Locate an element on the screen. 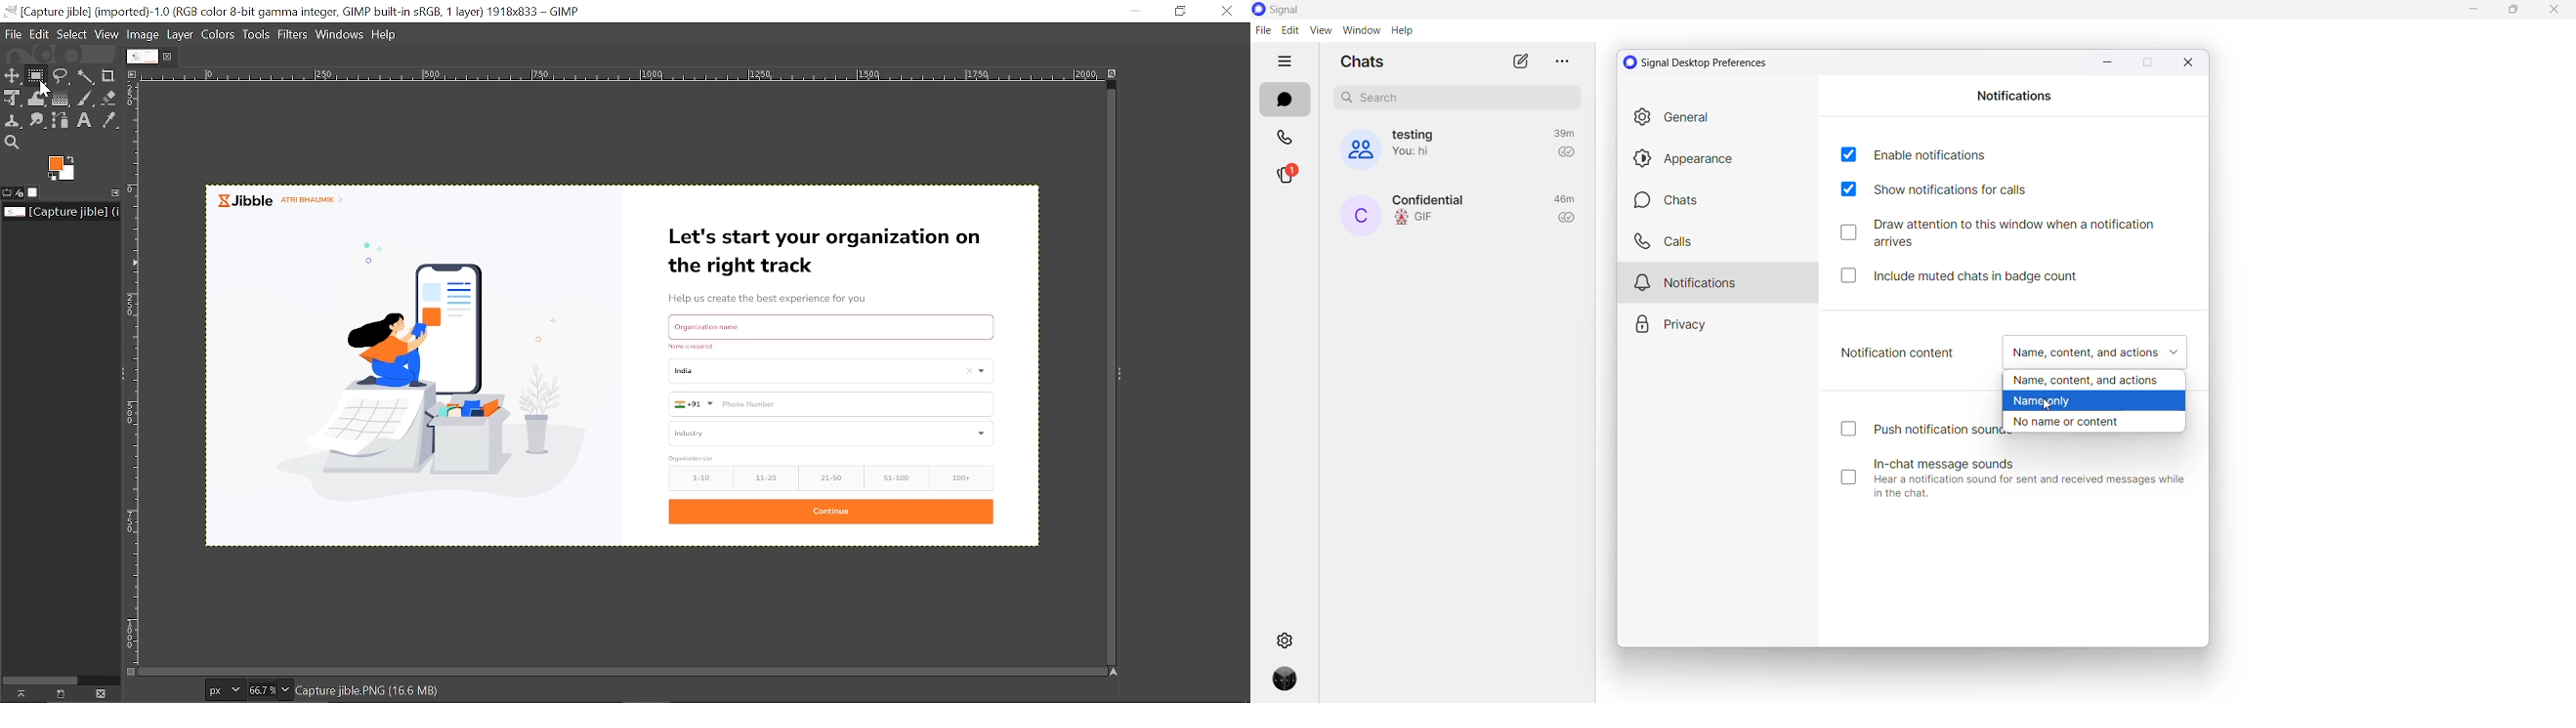  Clone tool is located at coordinates (16, 120).